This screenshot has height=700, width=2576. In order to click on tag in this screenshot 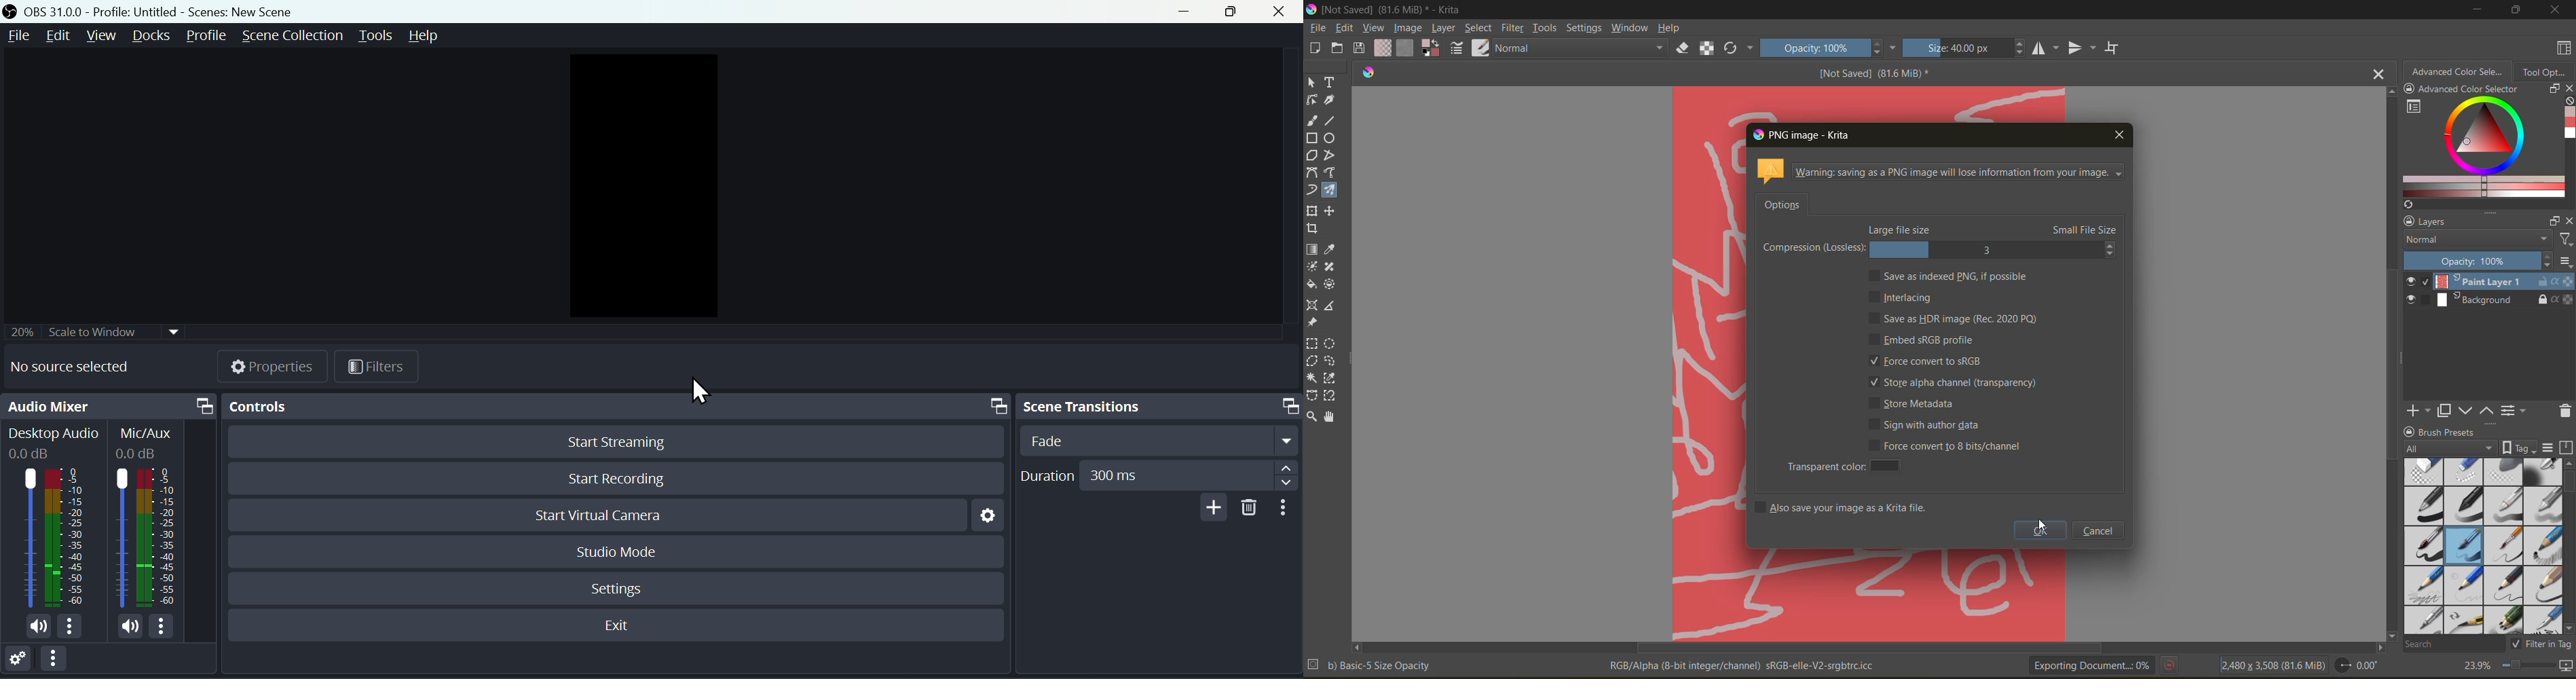, I will do `click(2451, 449)`.